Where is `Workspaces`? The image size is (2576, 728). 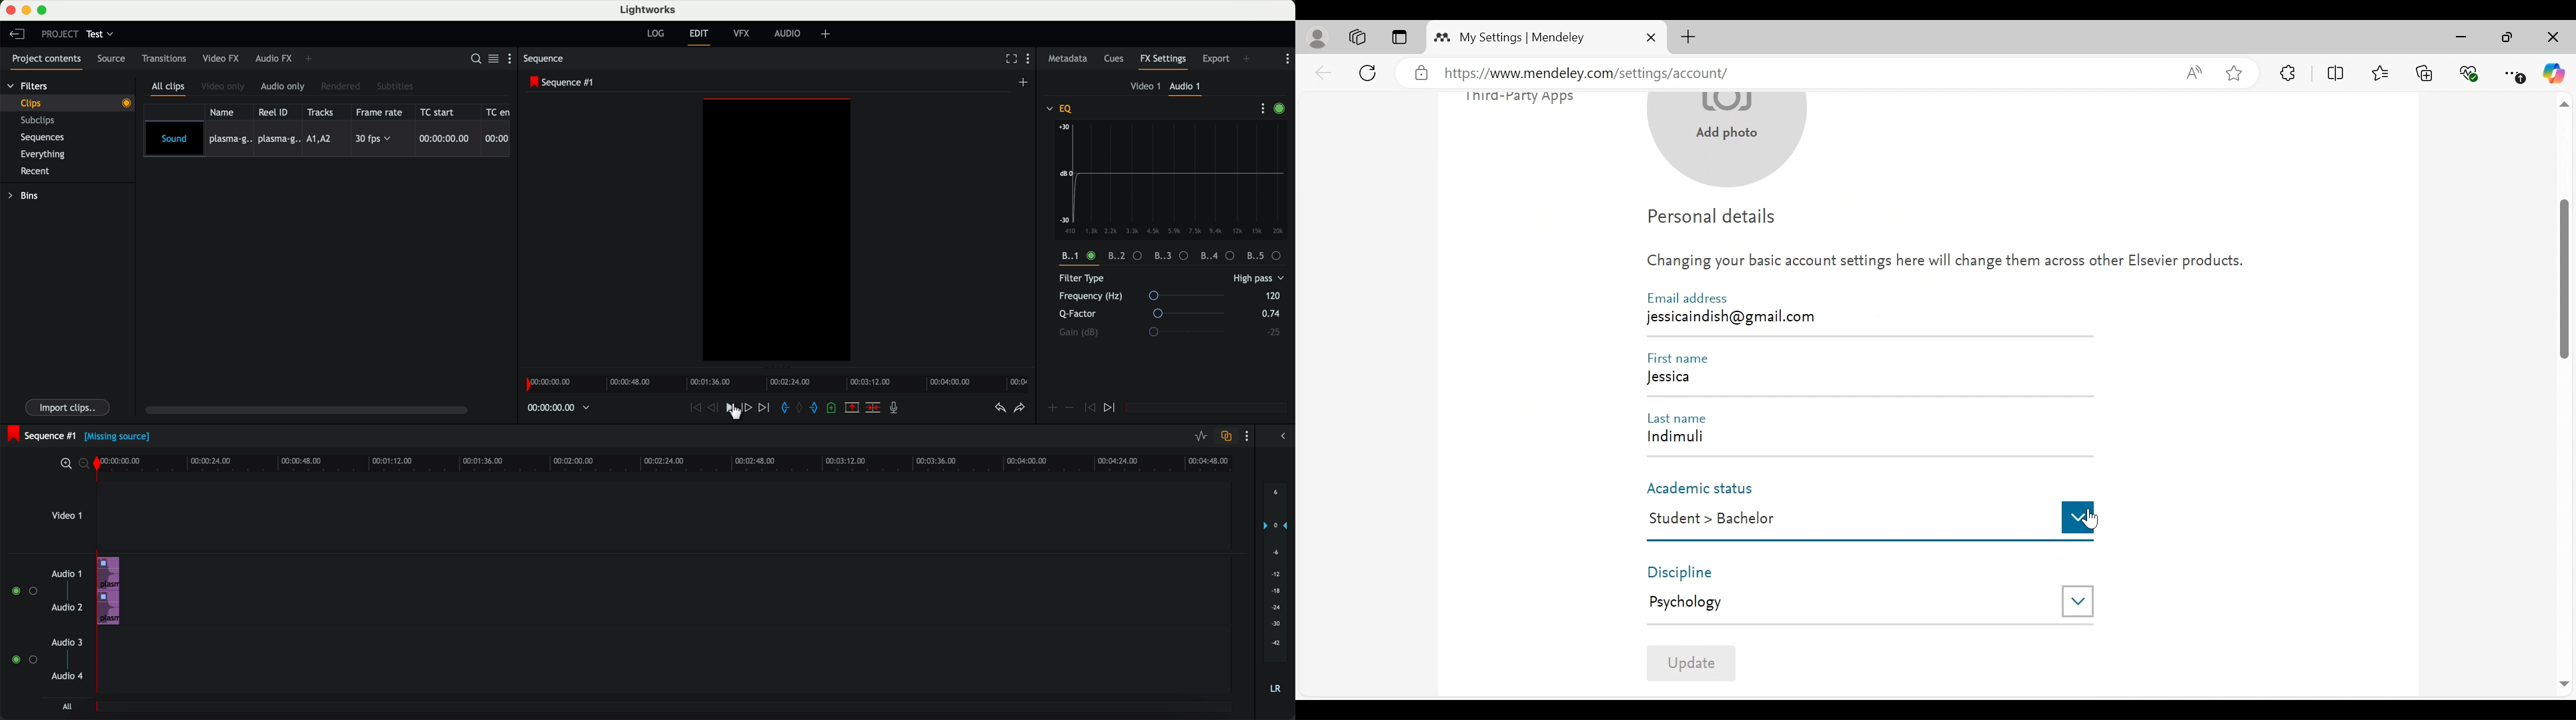 Workspaces is located at coordinates (1358, 37).